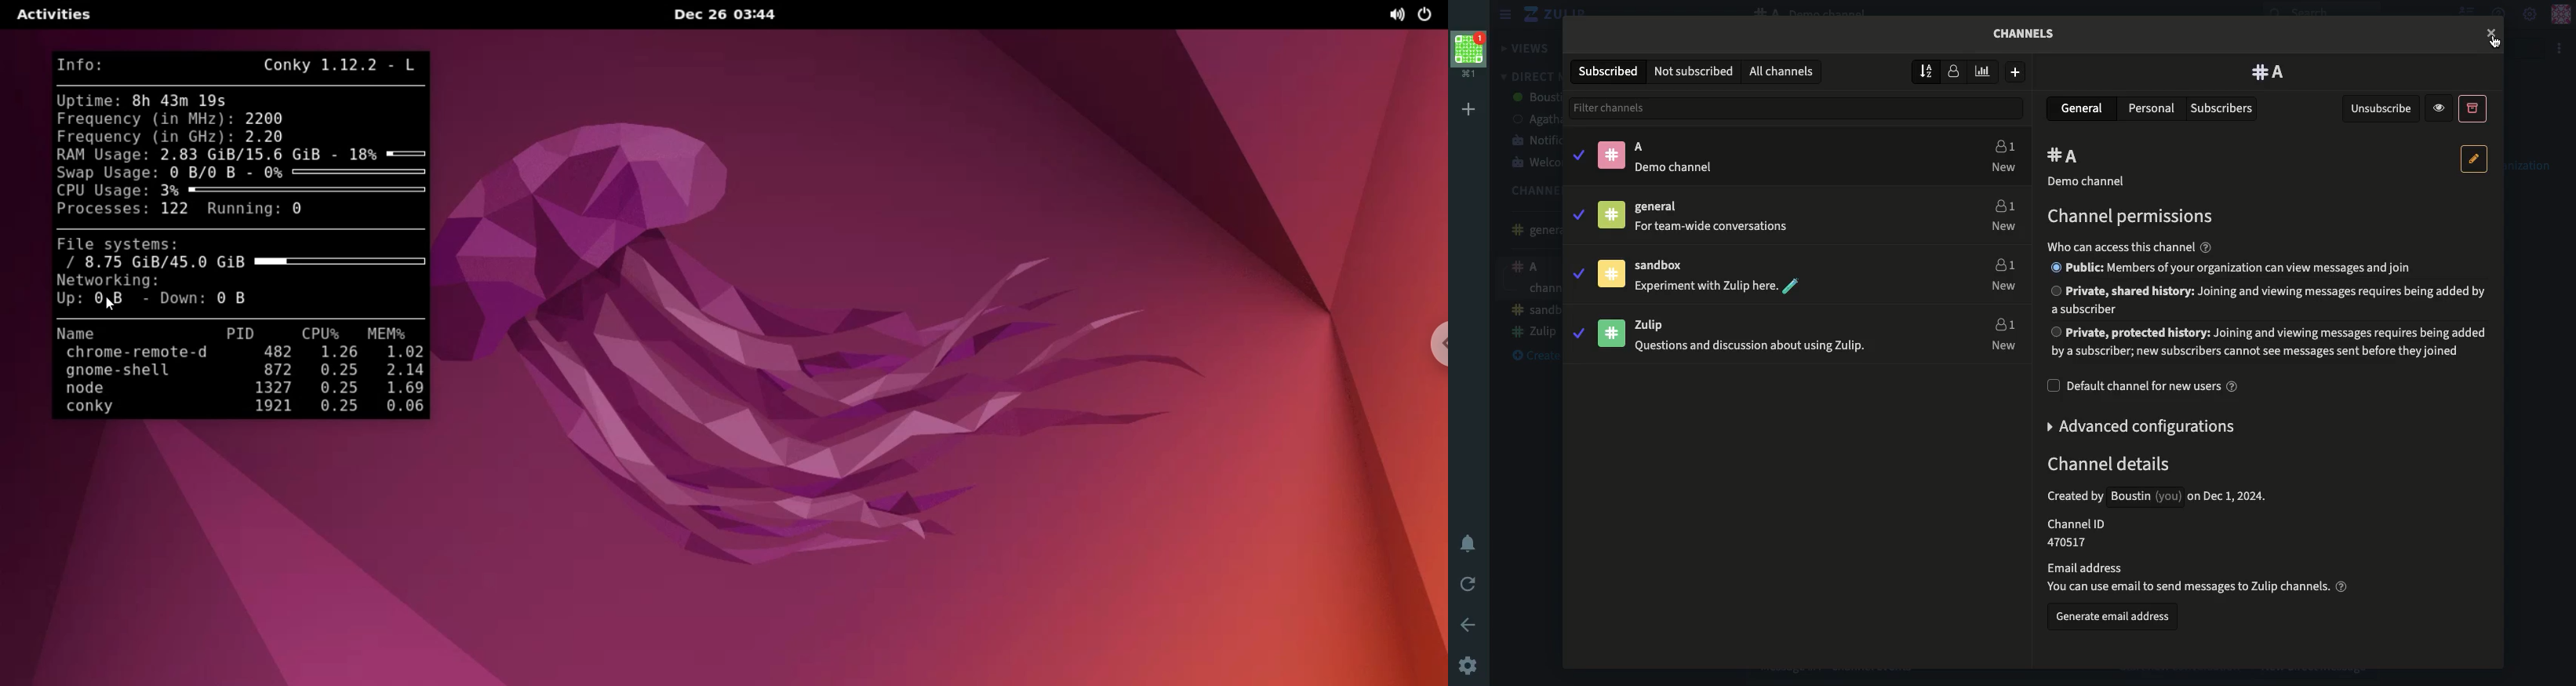 The image size is (2576, 700). Describe the element at coordinates (2188, 524) in the screenshot. I see `Channel details` at that location.